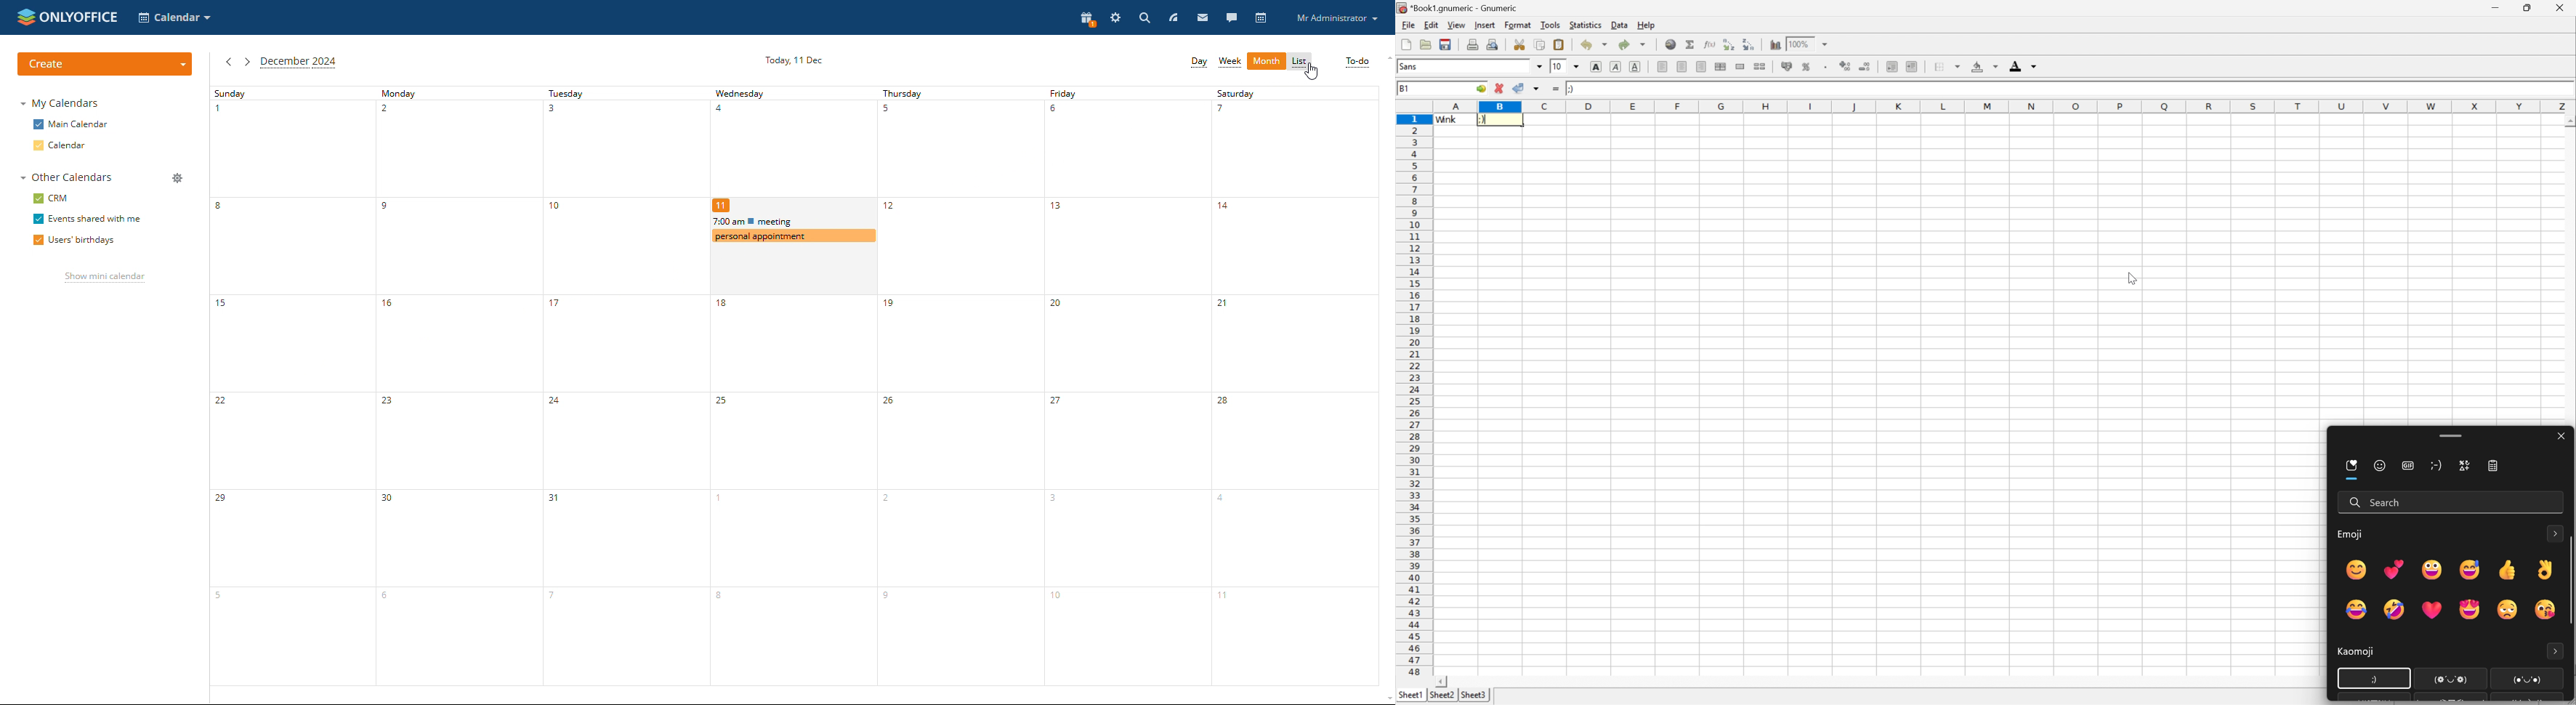 The height and width of the screenshot is (728, 2576). I want to click on other calendars, so click(69, 177).